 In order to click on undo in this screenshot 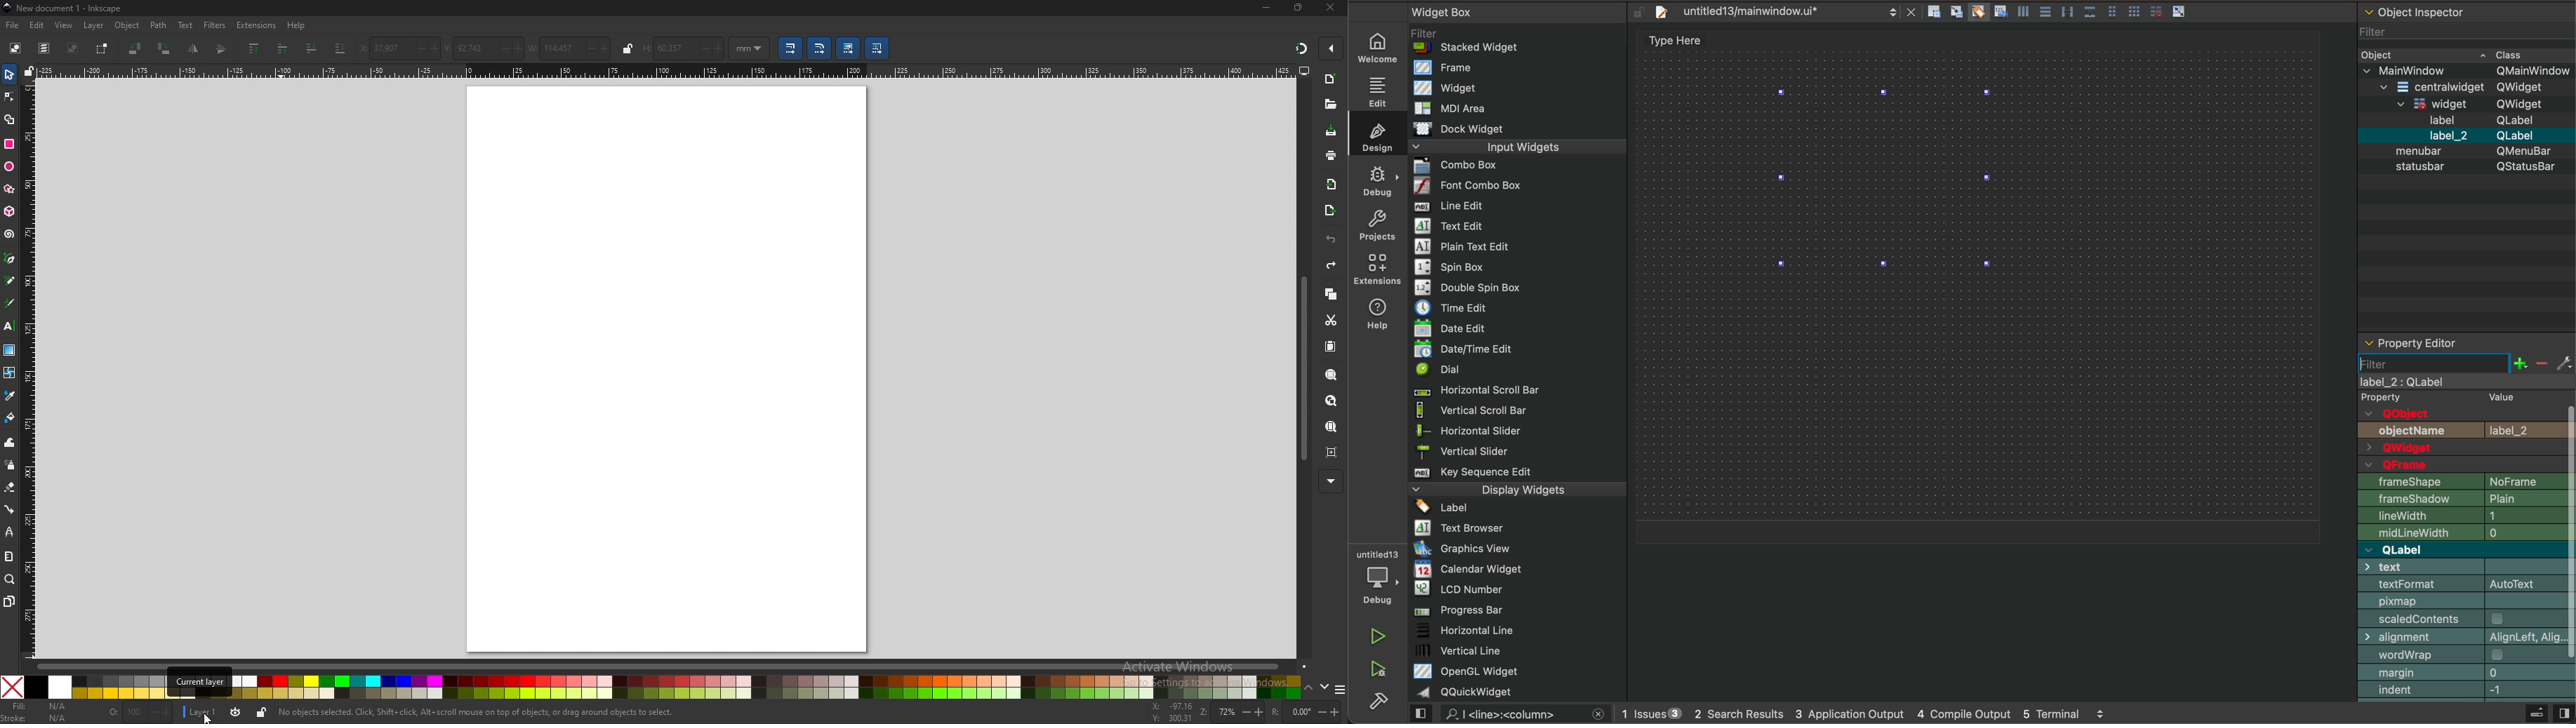, I will do `click(1331, 241)`.